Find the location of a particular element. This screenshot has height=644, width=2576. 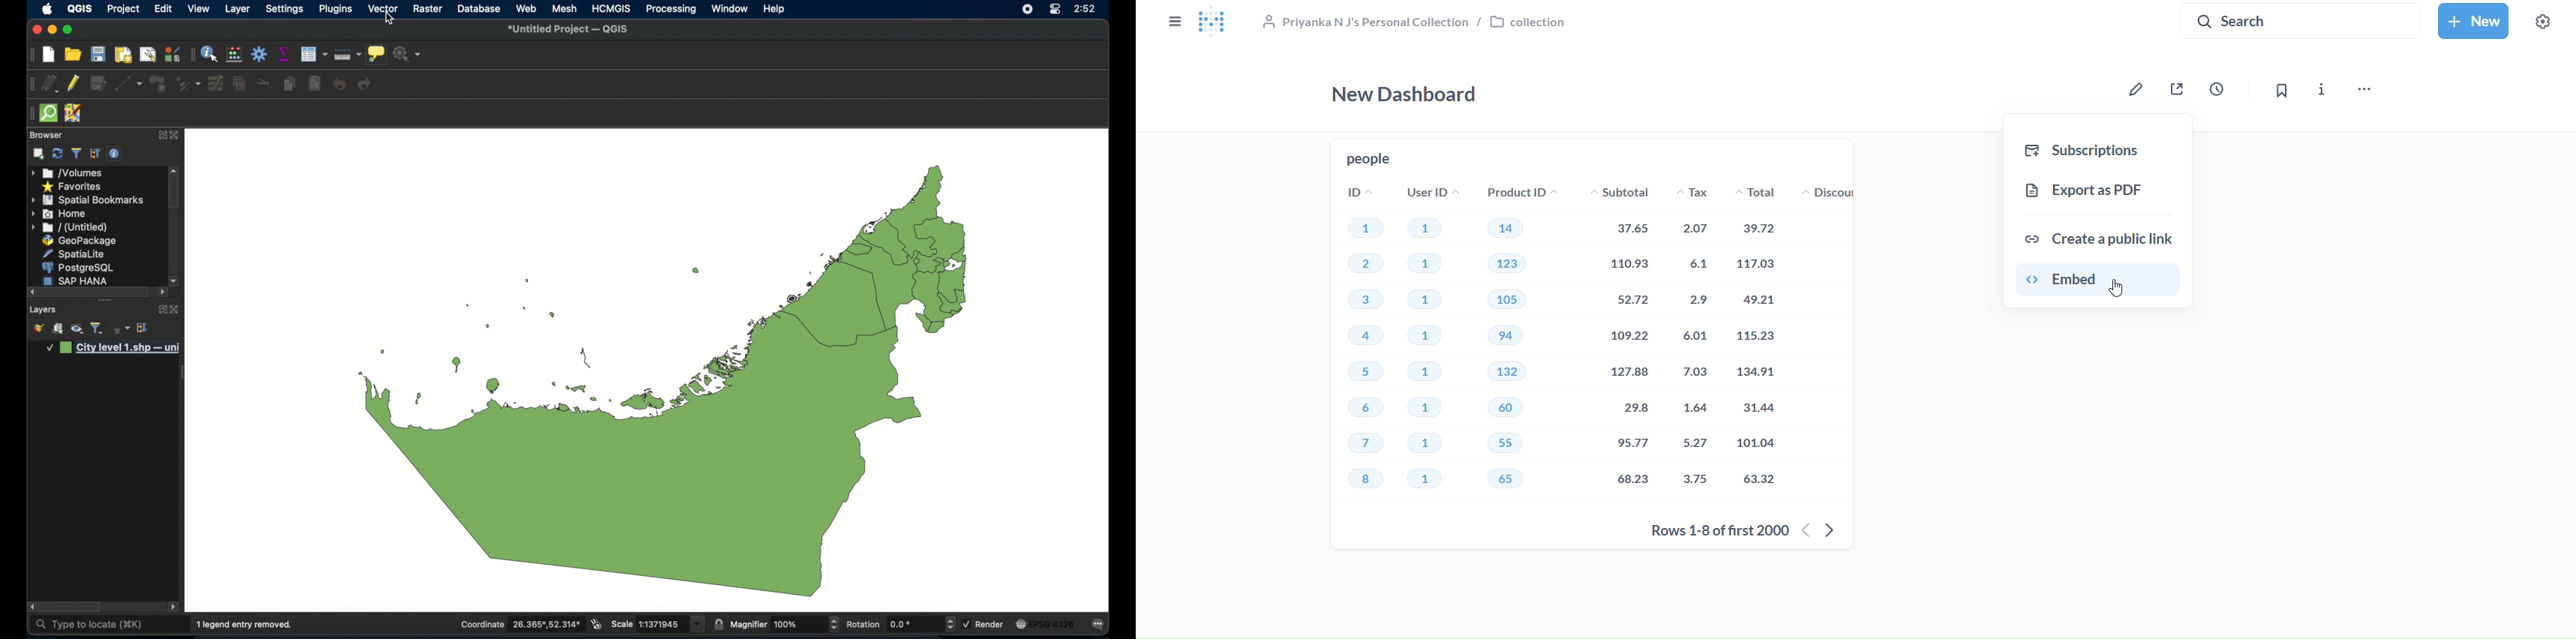

scroll box is located at coordinates (96, 292).